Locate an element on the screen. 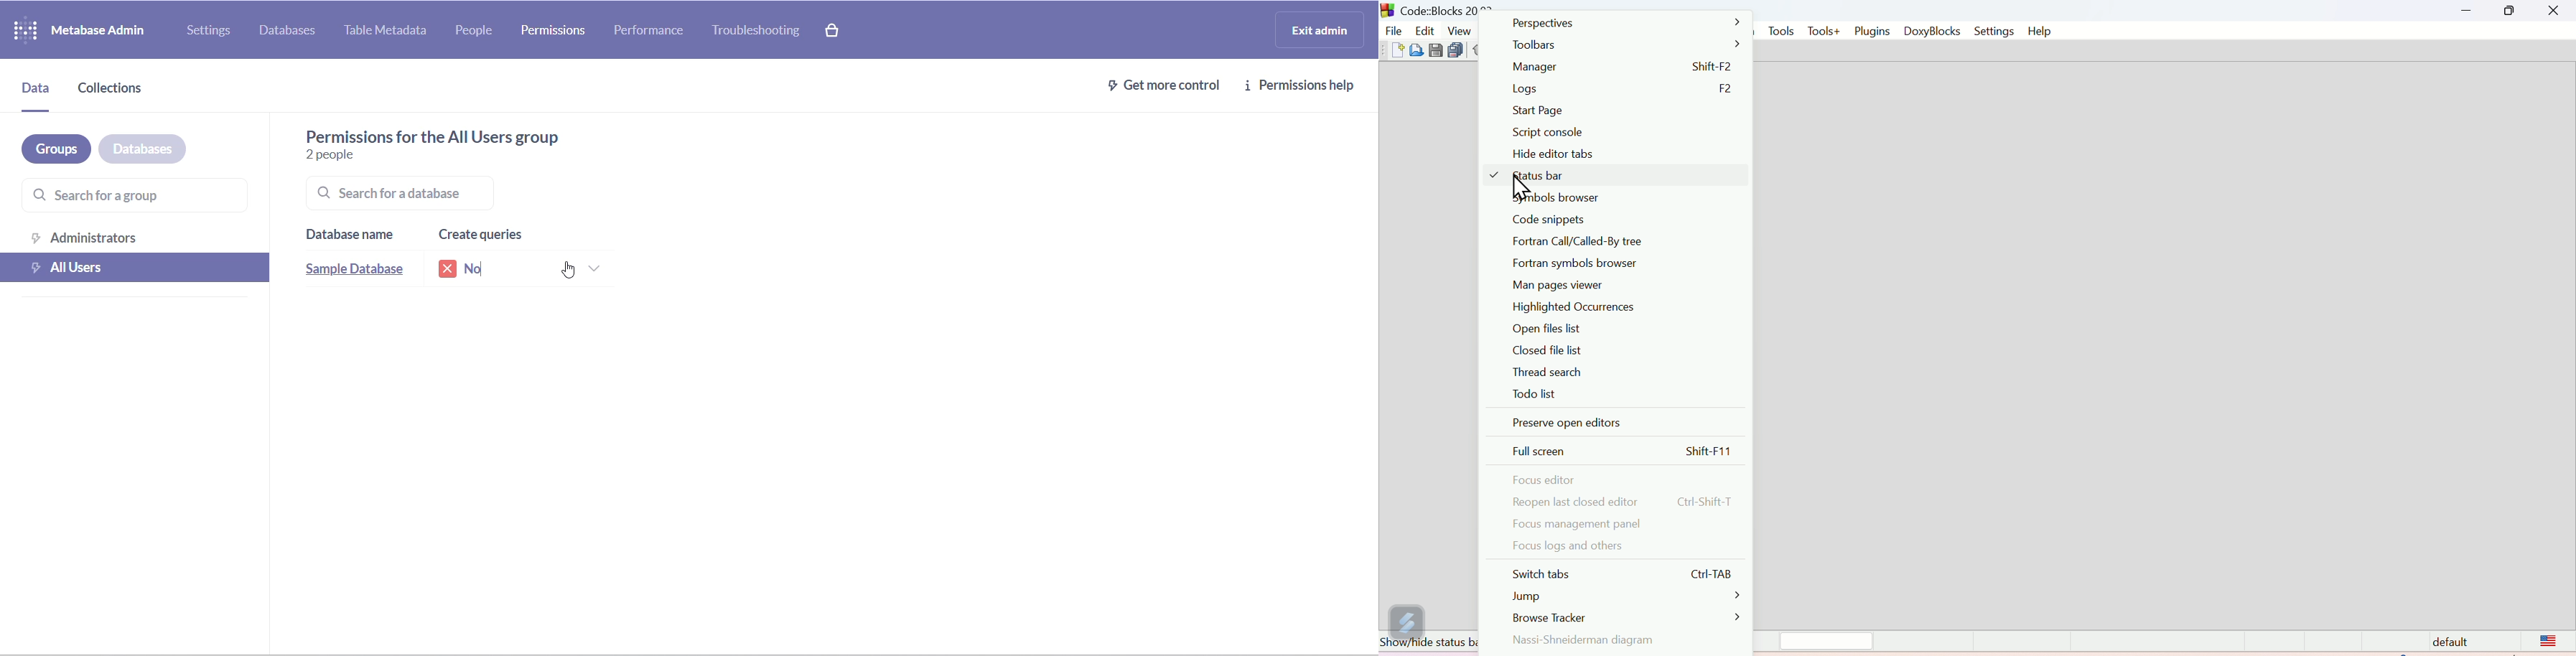  all users is located at coordinates (136, 268).